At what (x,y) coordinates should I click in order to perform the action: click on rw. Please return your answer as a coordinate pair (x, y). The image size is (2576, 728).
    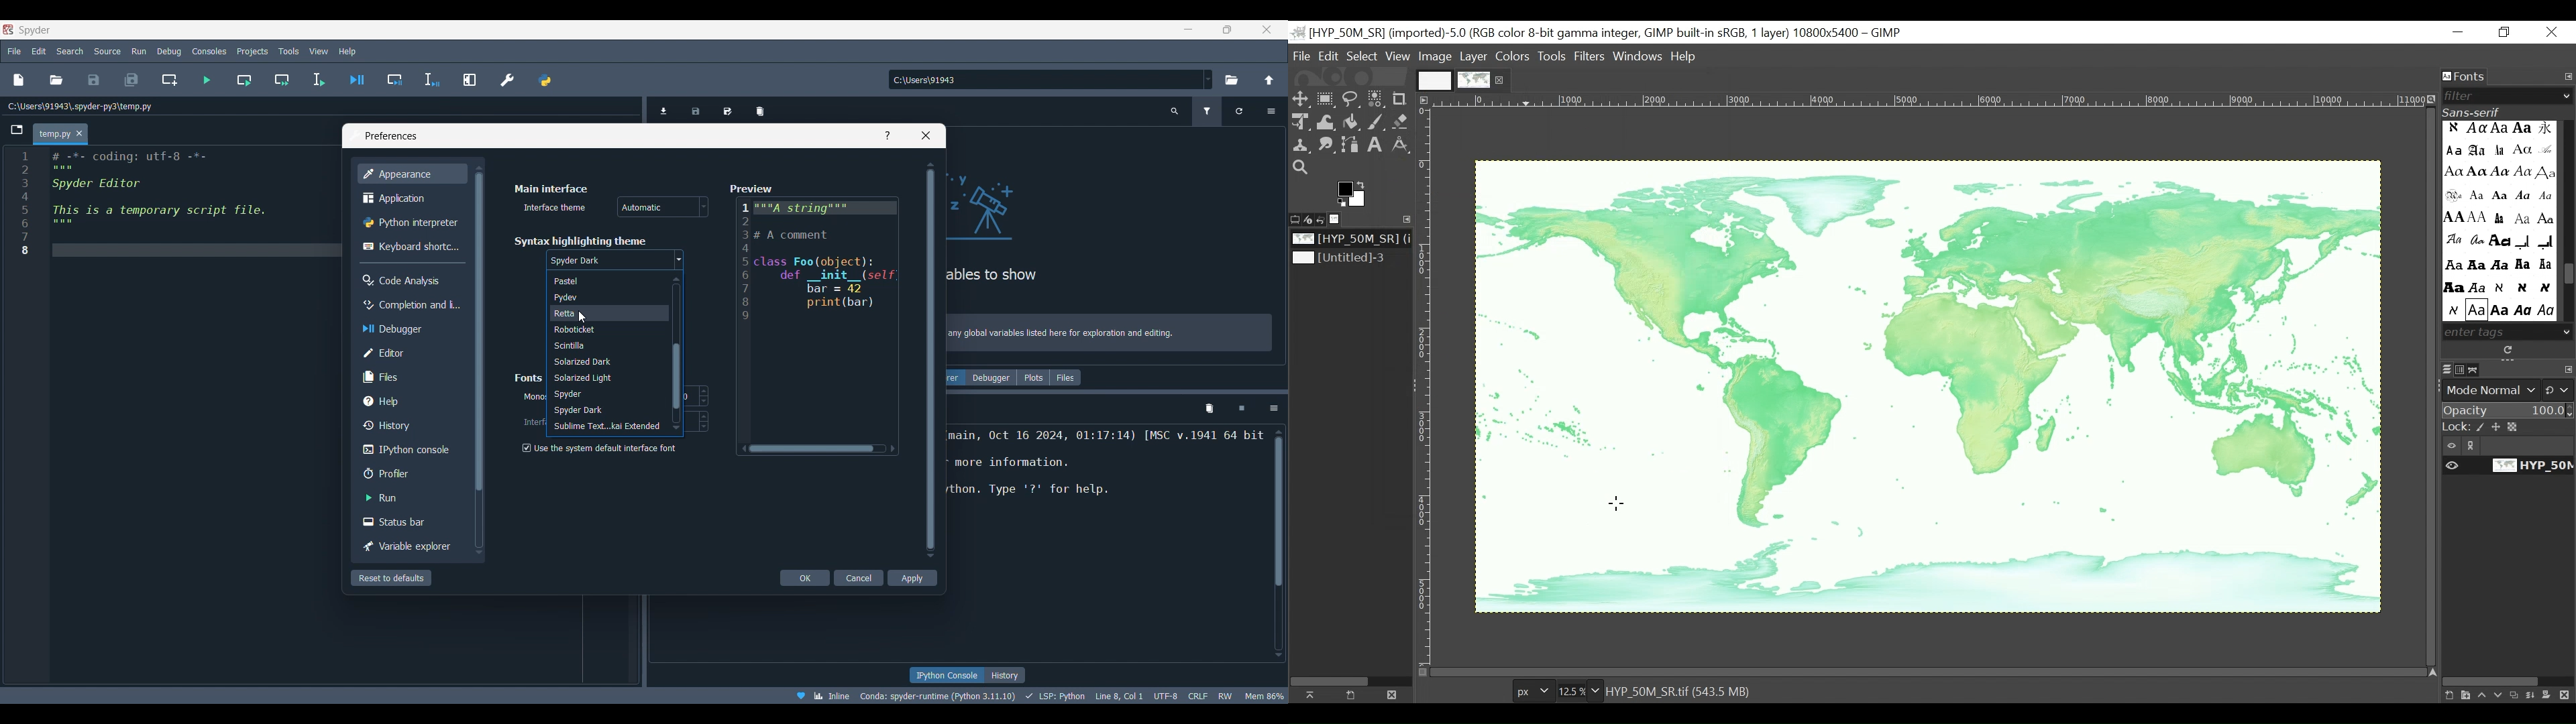
    Looking at the image, I should click on (1226, 695).